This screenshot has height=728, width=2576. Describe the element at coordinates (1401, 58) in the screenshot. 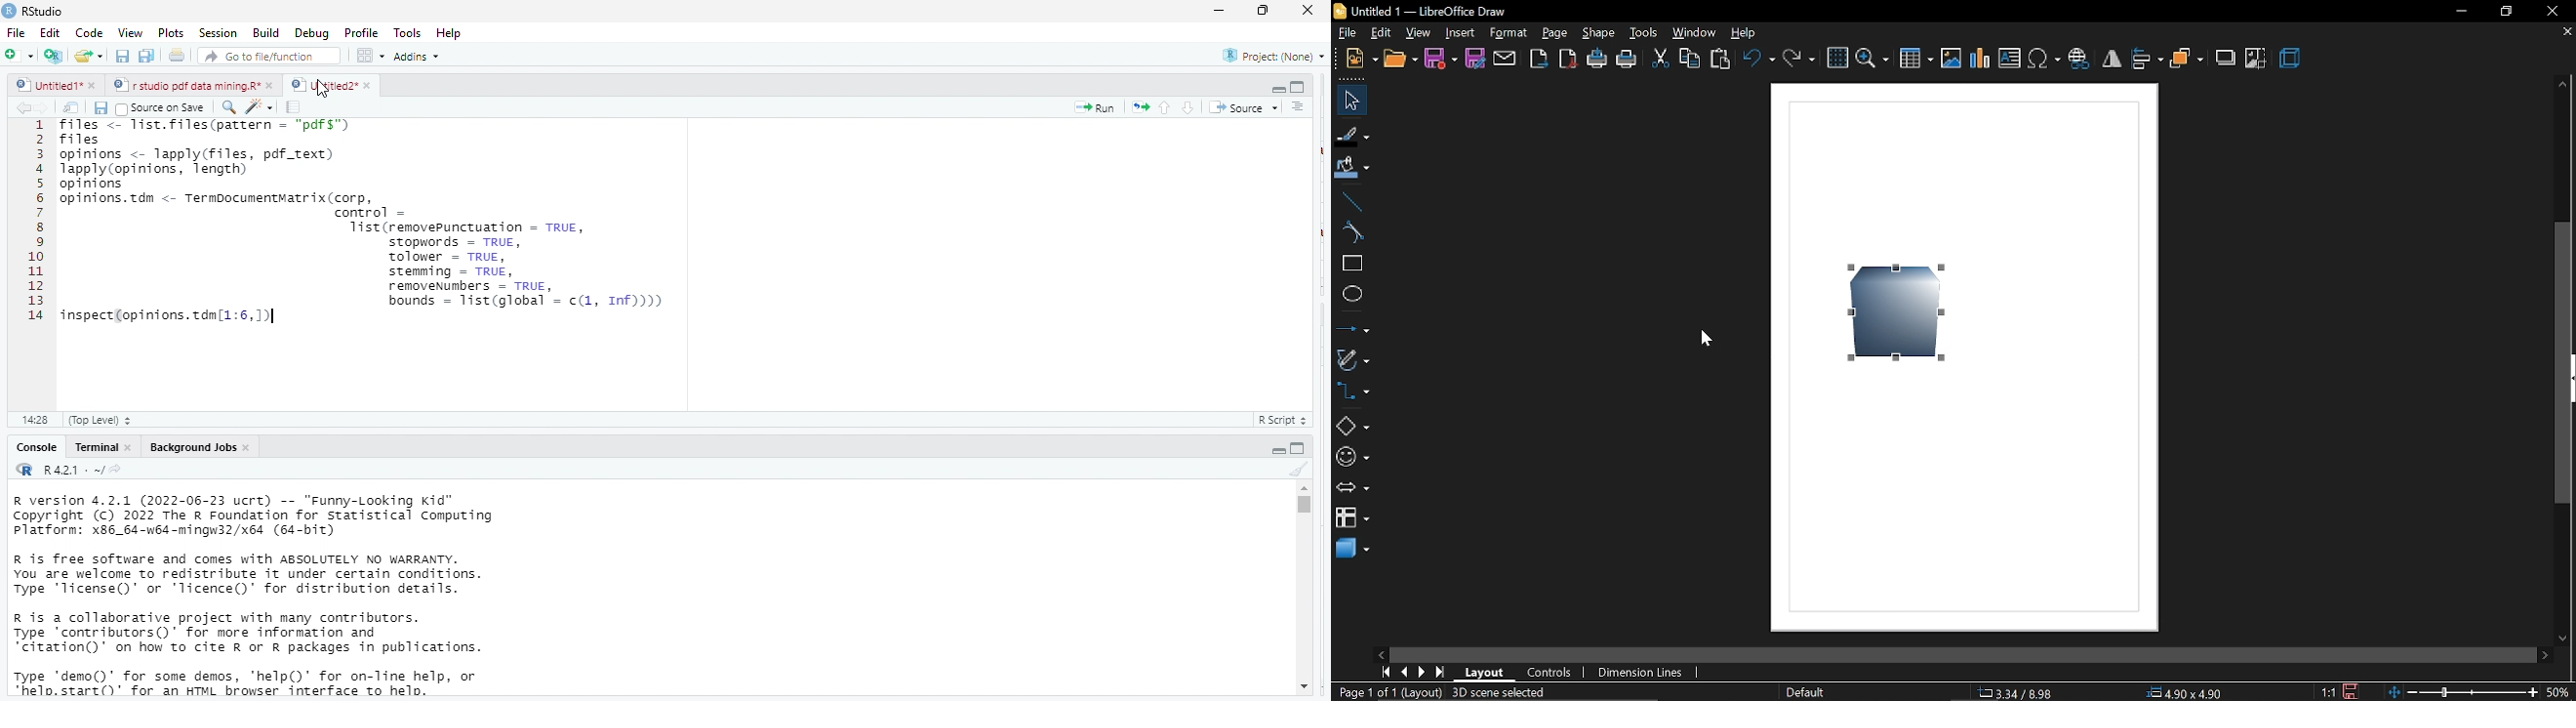

I see `open` at that location.